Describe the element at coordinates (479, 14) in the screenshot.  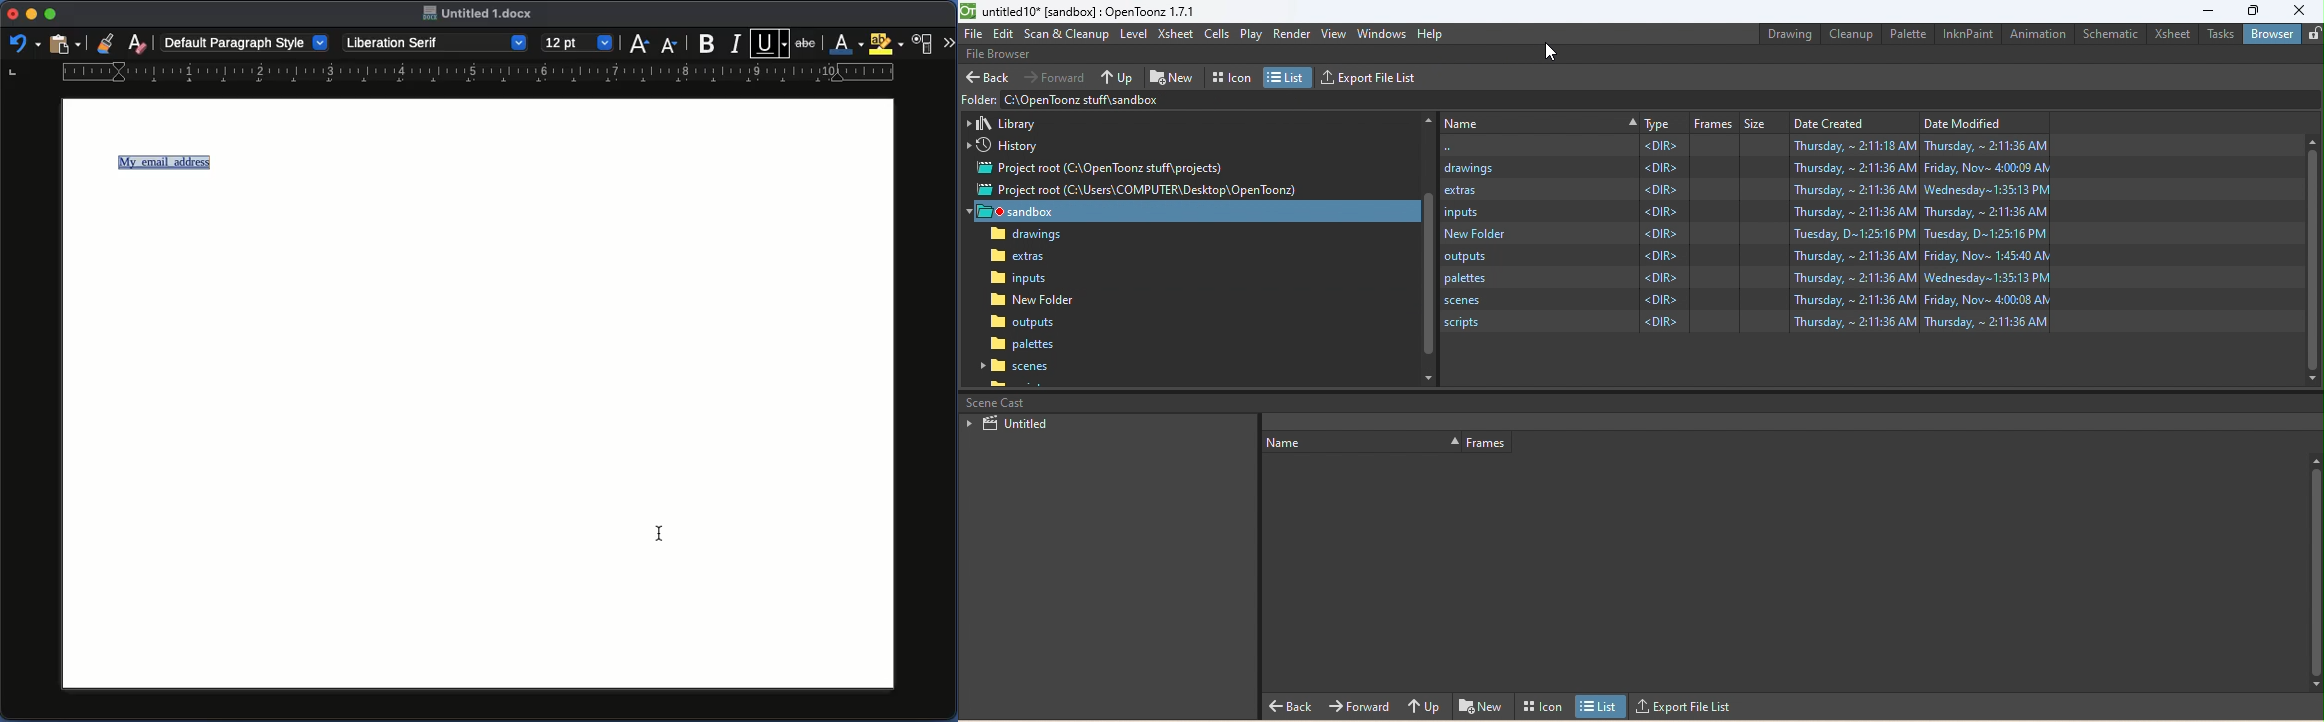
I see `Untitled. 1 docx` at that location.